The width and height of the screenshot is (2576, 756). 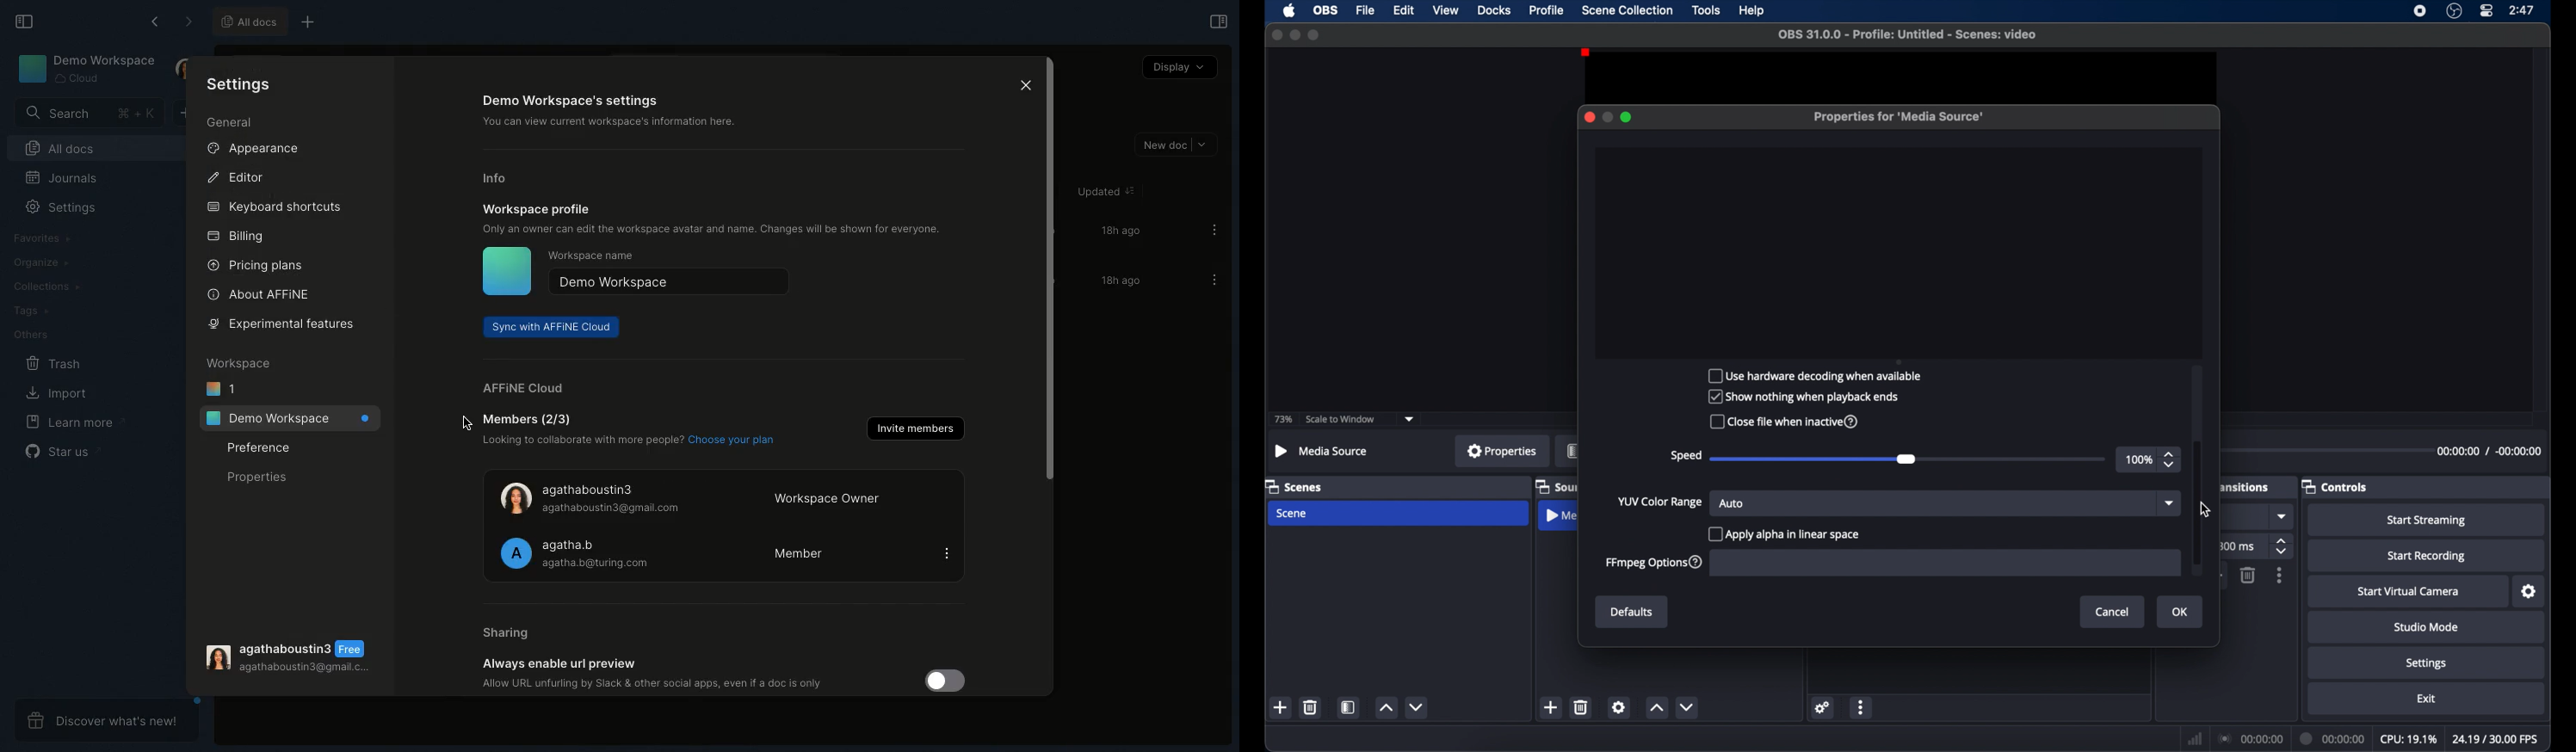 I want to click on stepper buttons, so click(x=2283, y=546).